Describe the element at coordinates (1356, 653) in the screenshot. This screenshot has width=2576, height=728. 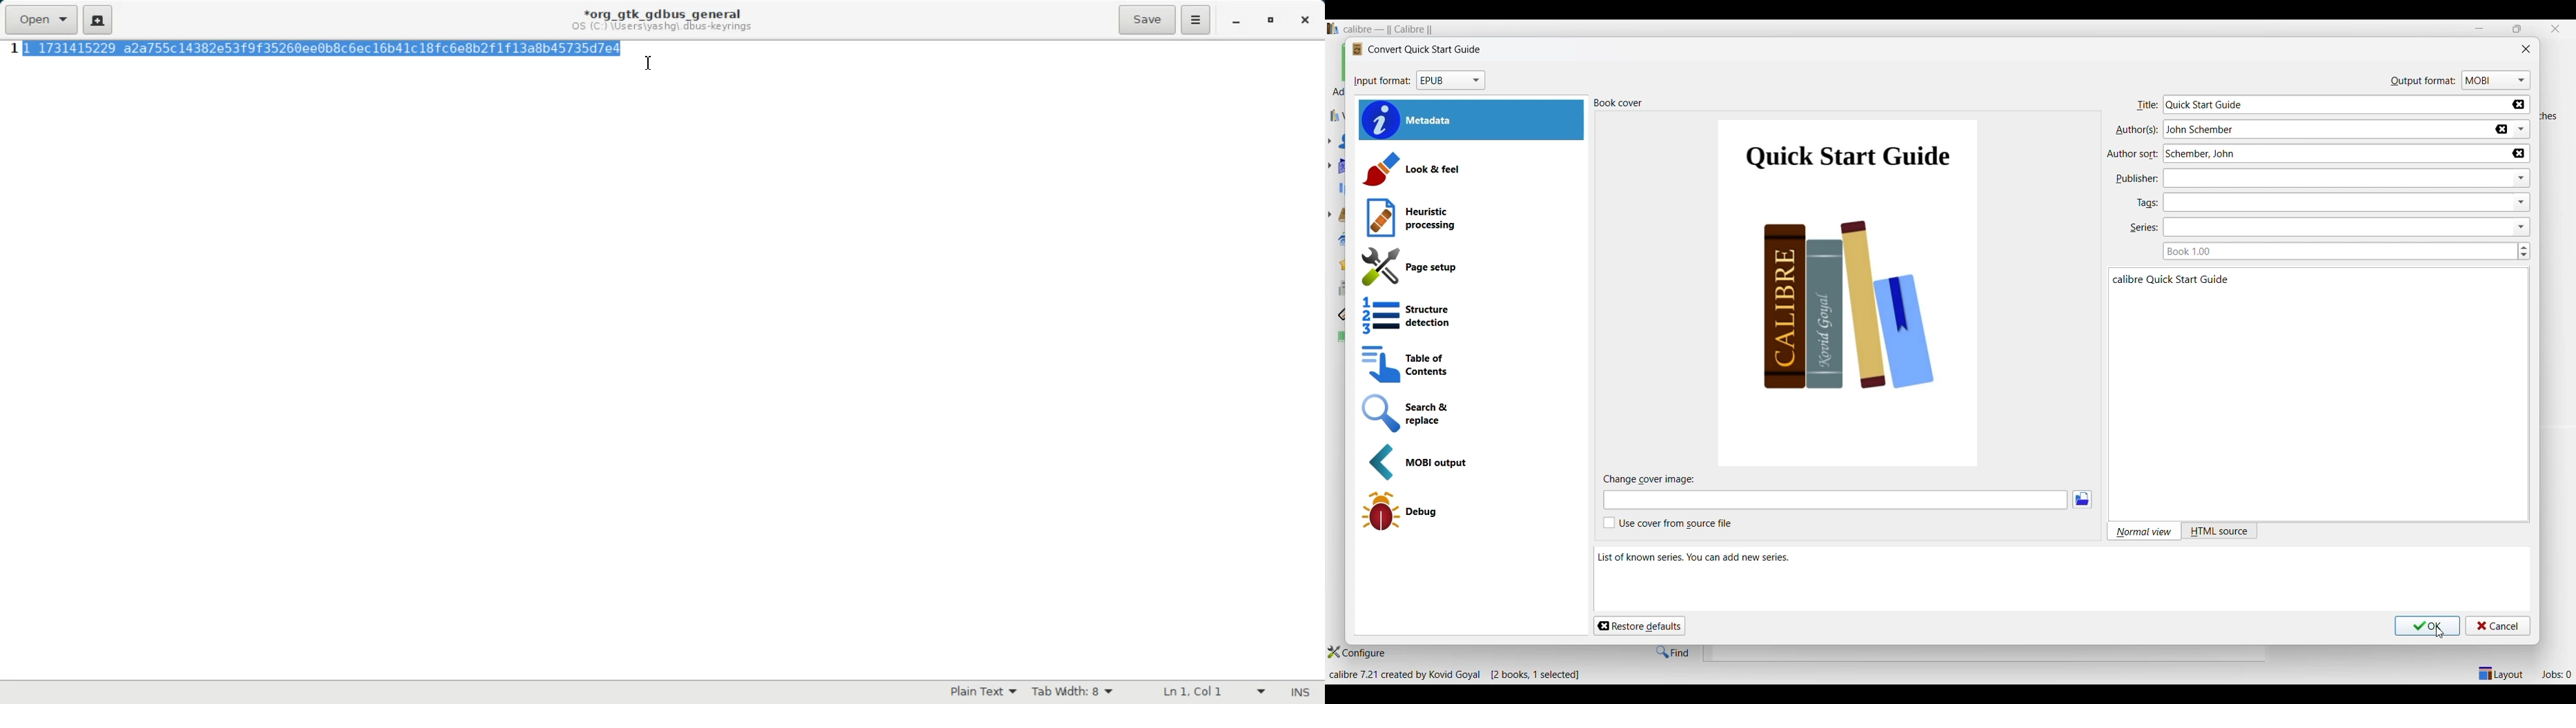
I see `Configure` at that location.